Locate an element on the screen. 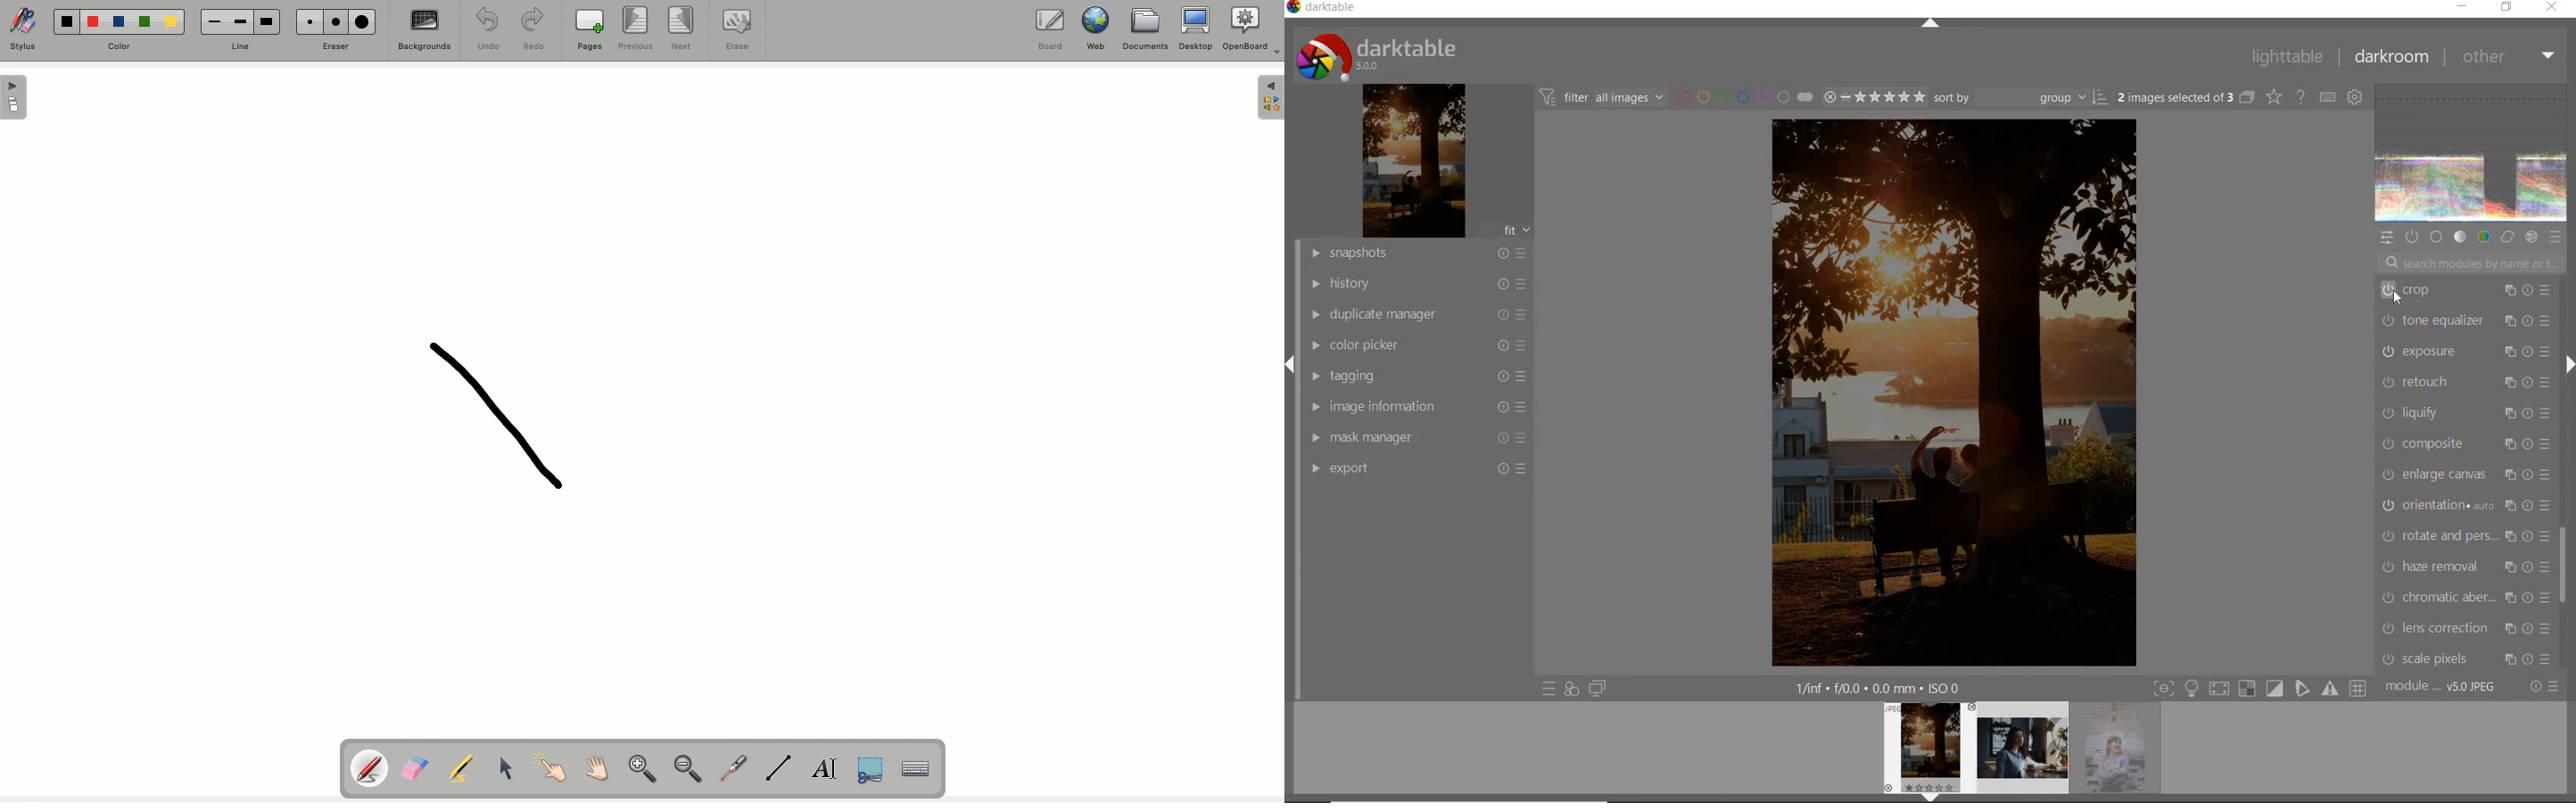 The image size is (2576, 812). color picker is located at coordinates (1416, 346).